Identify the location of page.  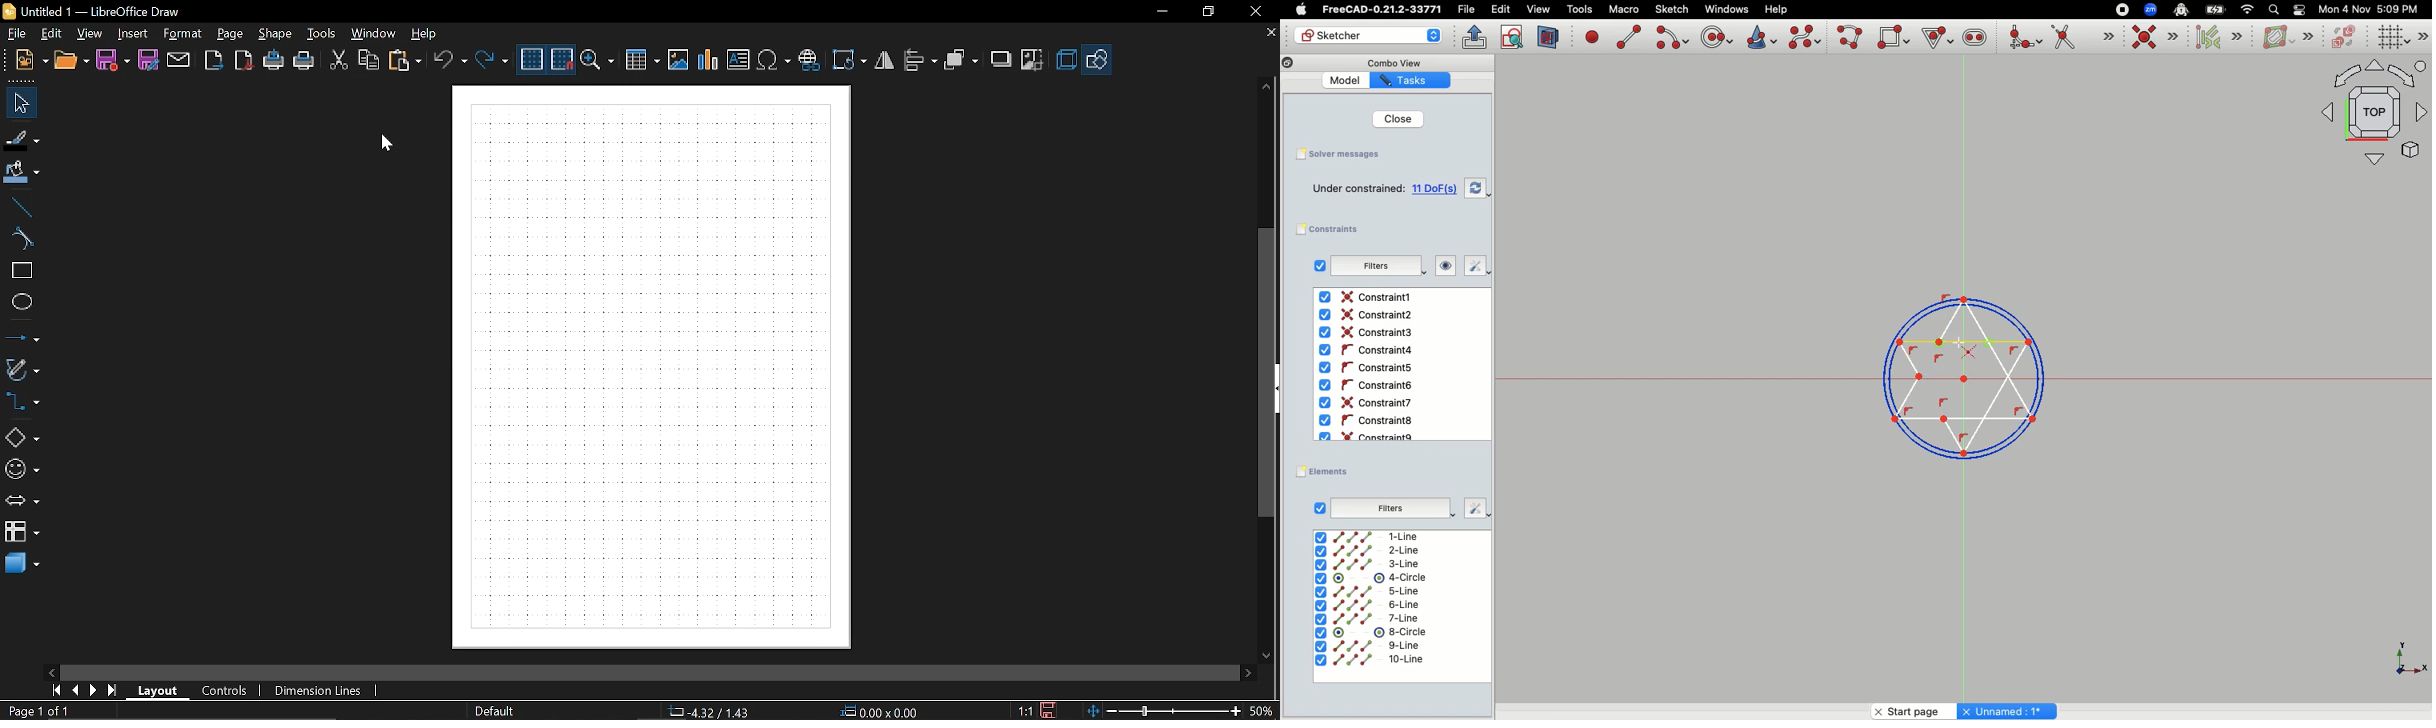
(227, 35).